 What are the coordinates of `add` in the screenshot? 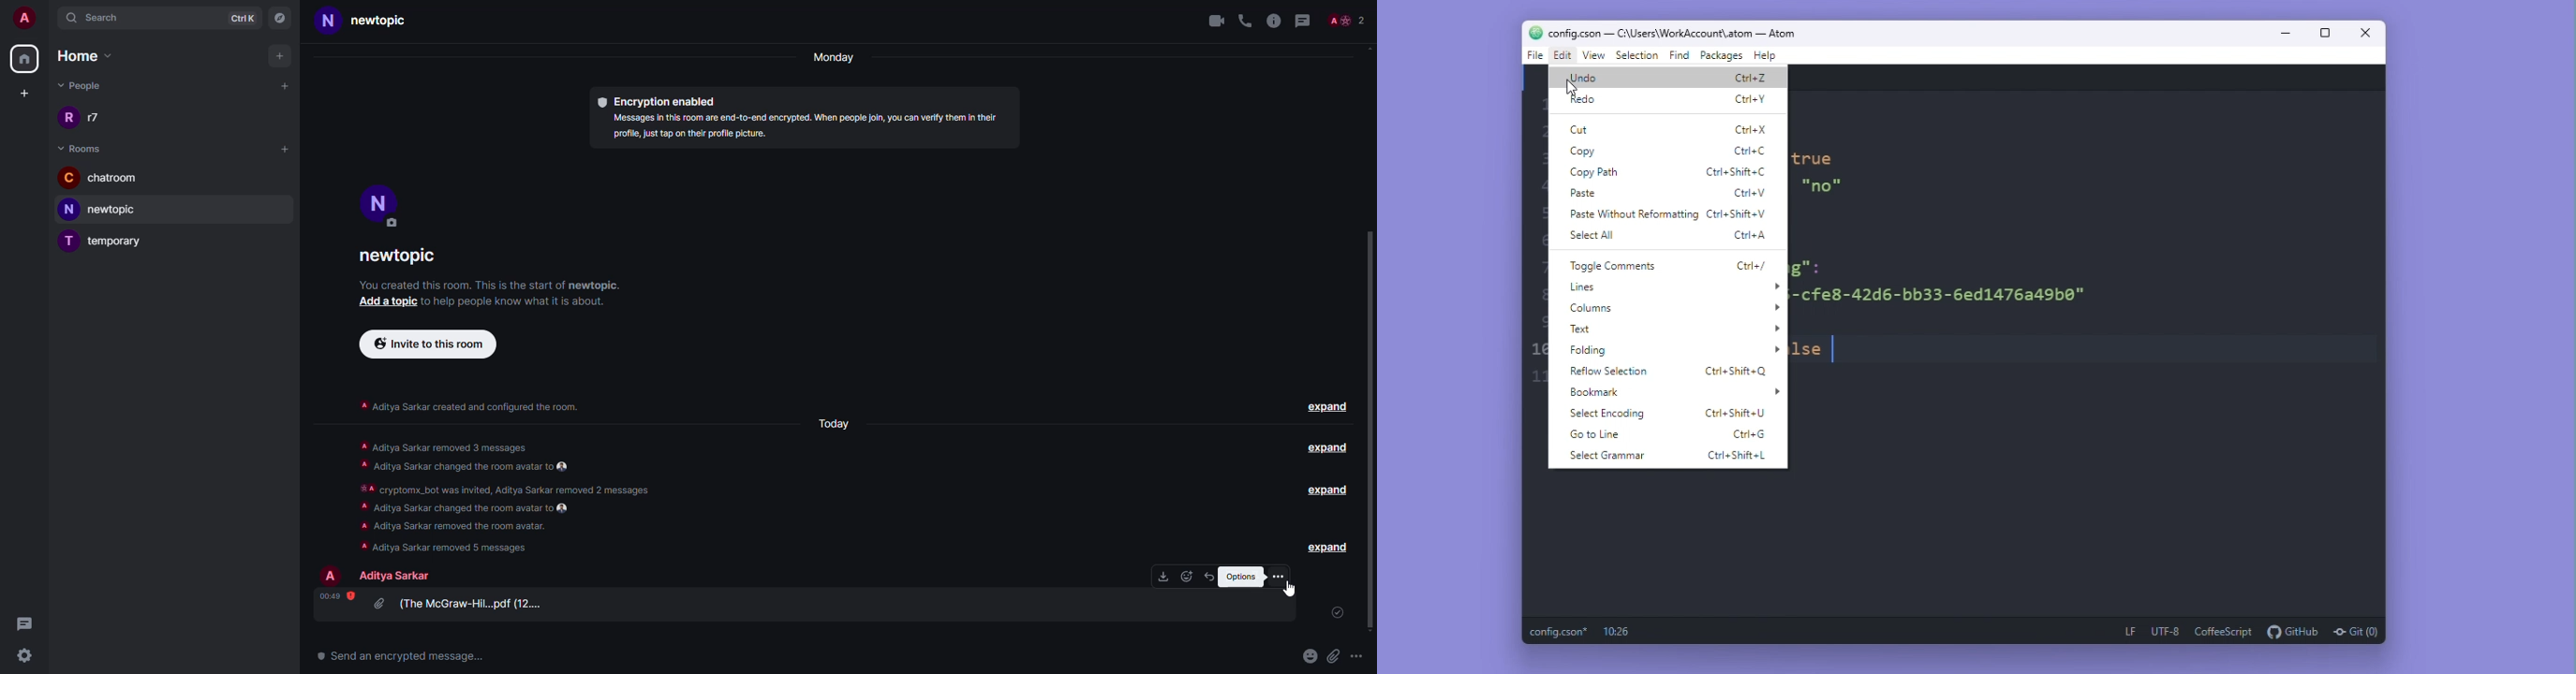 It's located at (287, 148).